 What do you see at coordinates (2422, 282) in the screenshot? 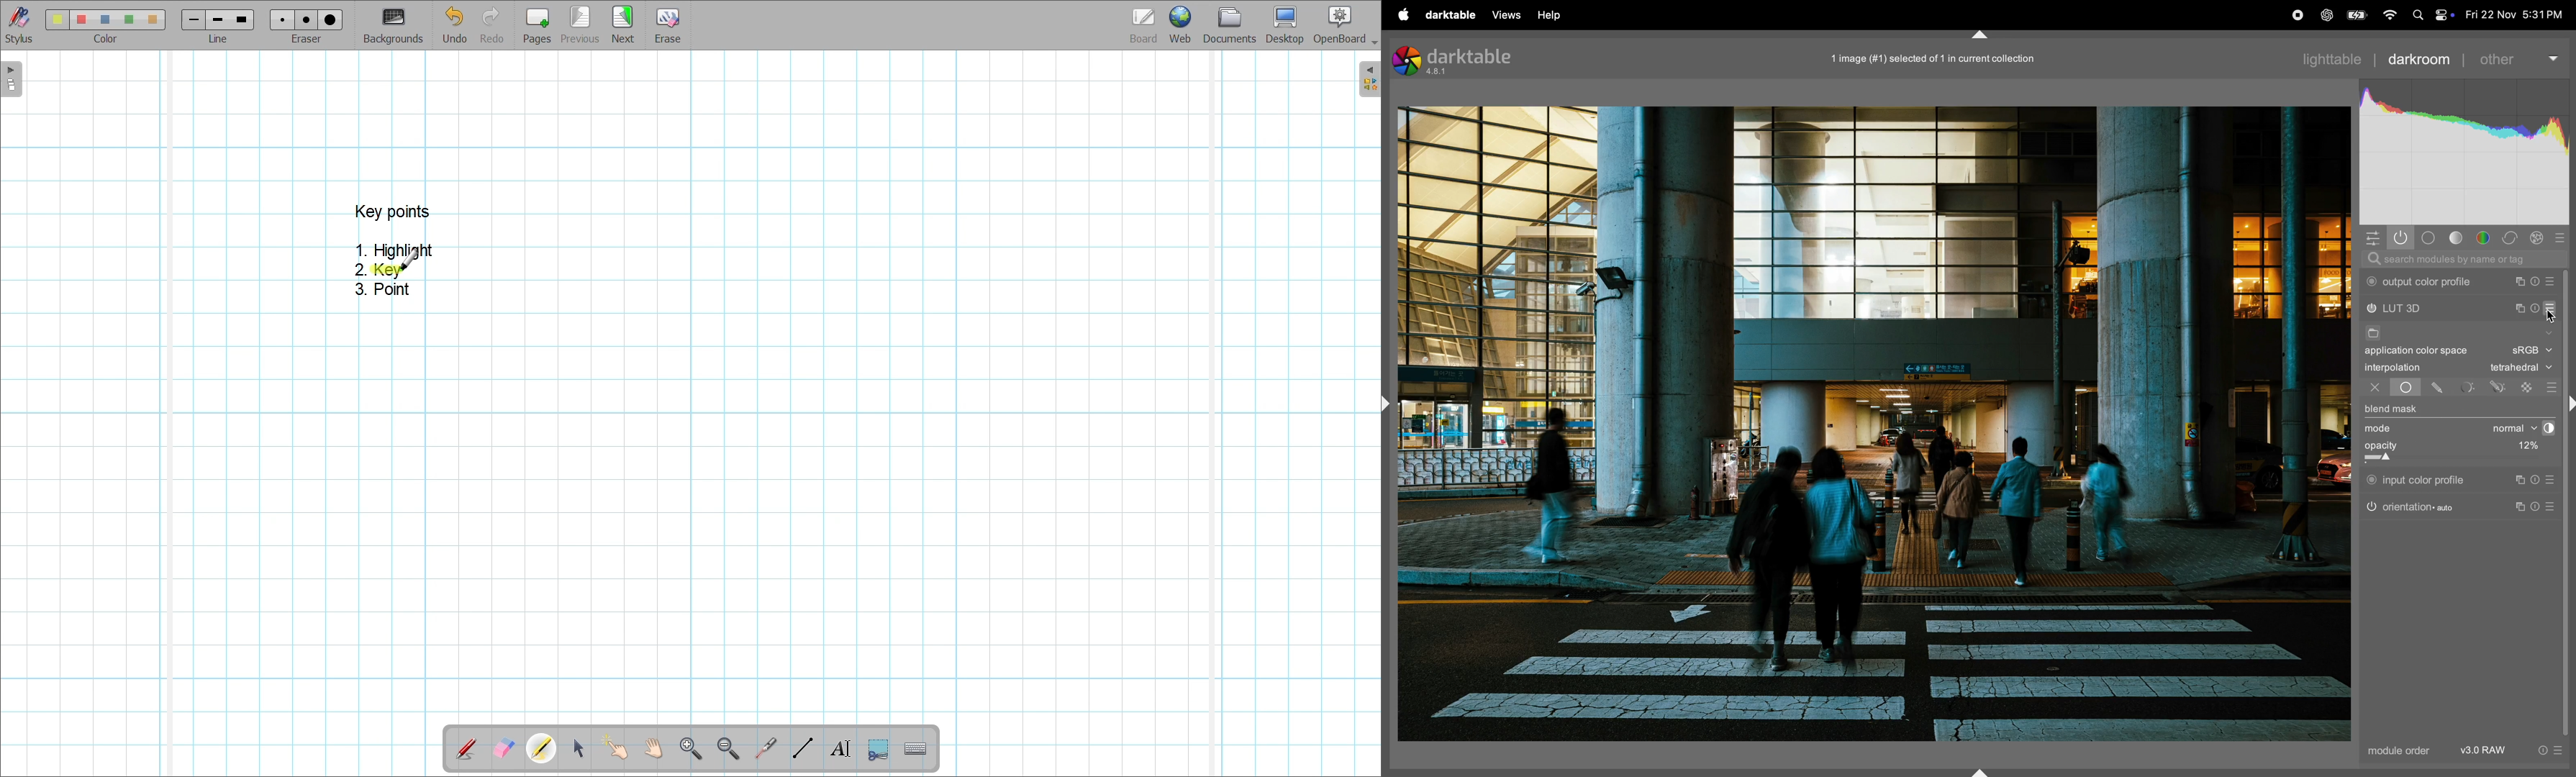
I see `output color profile` at bounding box center [2422, 282].